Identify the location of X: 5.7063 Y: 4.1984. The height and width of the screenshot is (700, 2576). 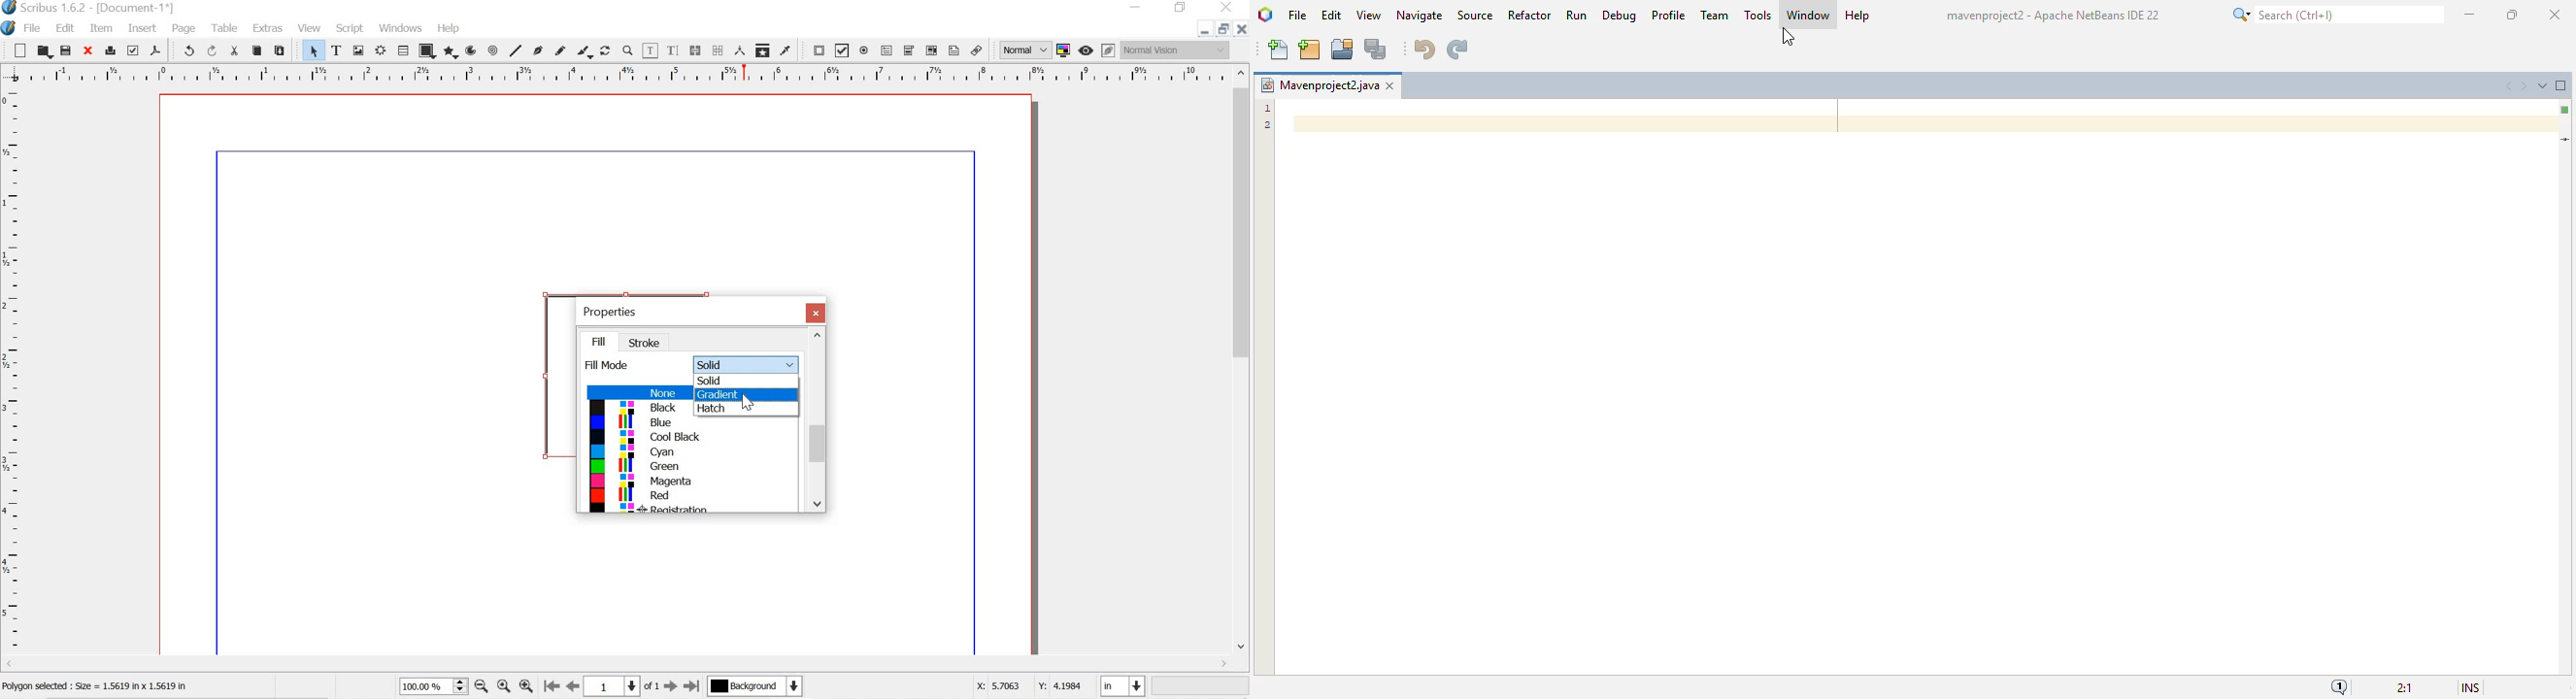
(1021, 688).